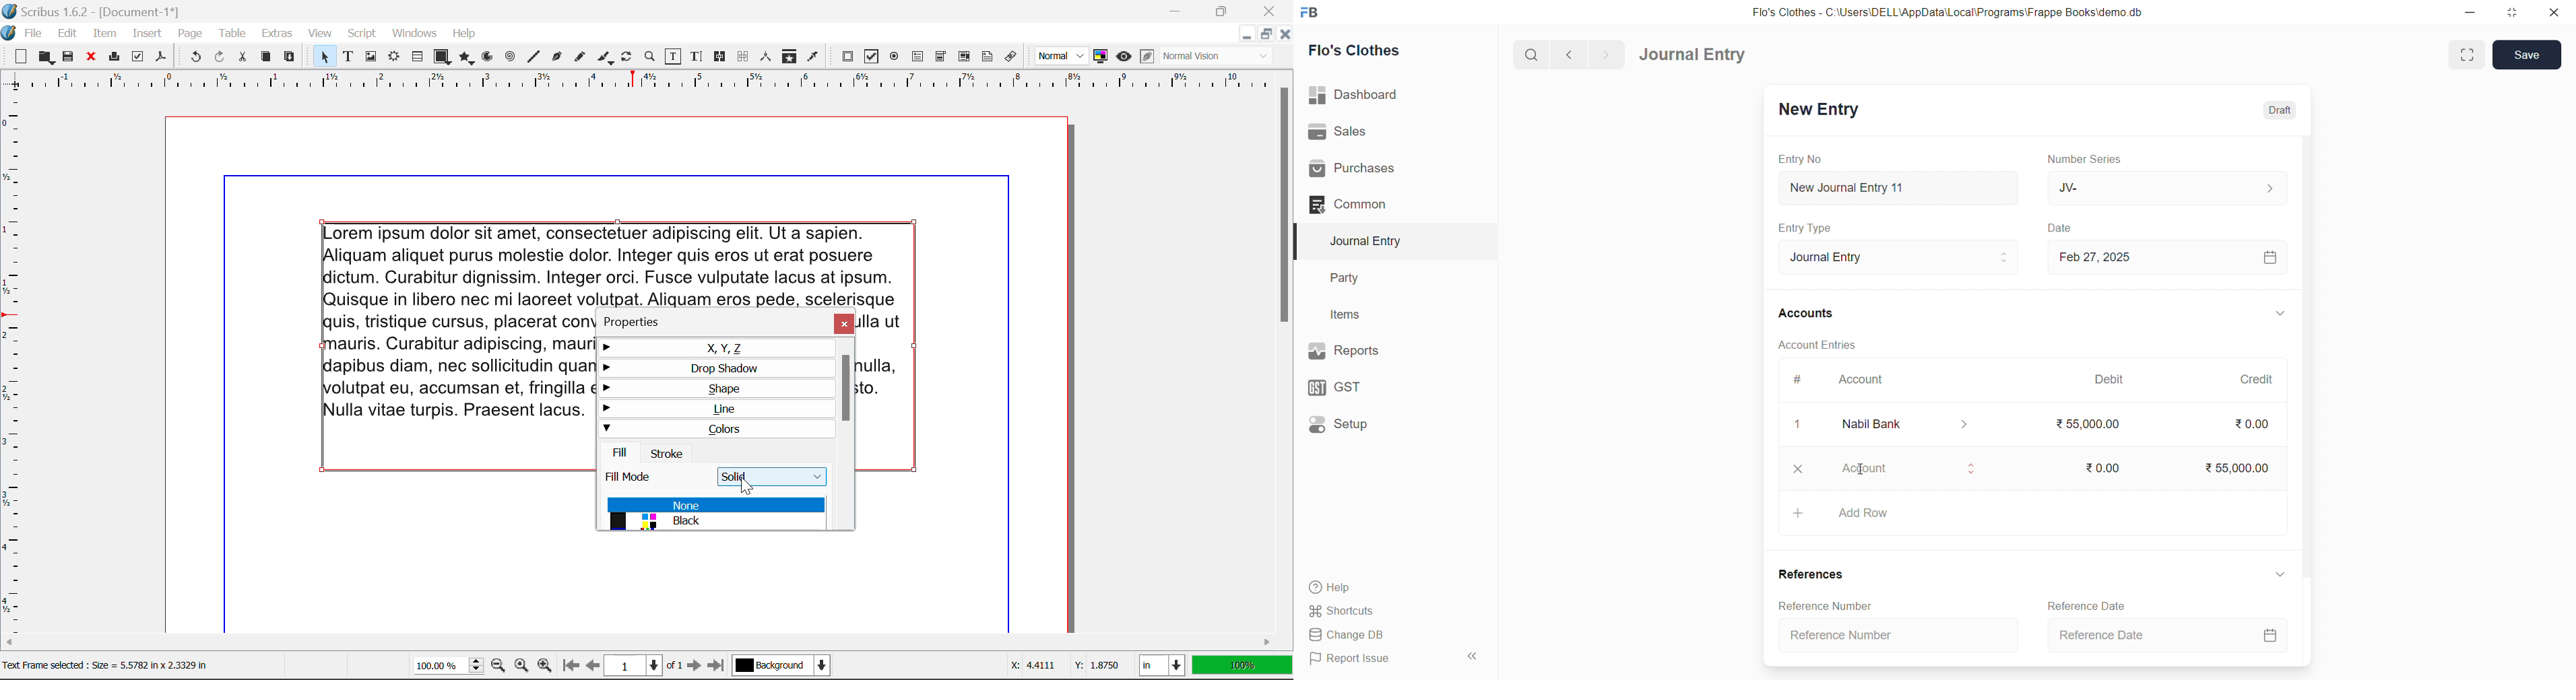 This screenshot has width=2576, height=700. What do you see at coordinates (2512, 11) in the screenshot?
I see `resize` at bounding box center [2512, 11].